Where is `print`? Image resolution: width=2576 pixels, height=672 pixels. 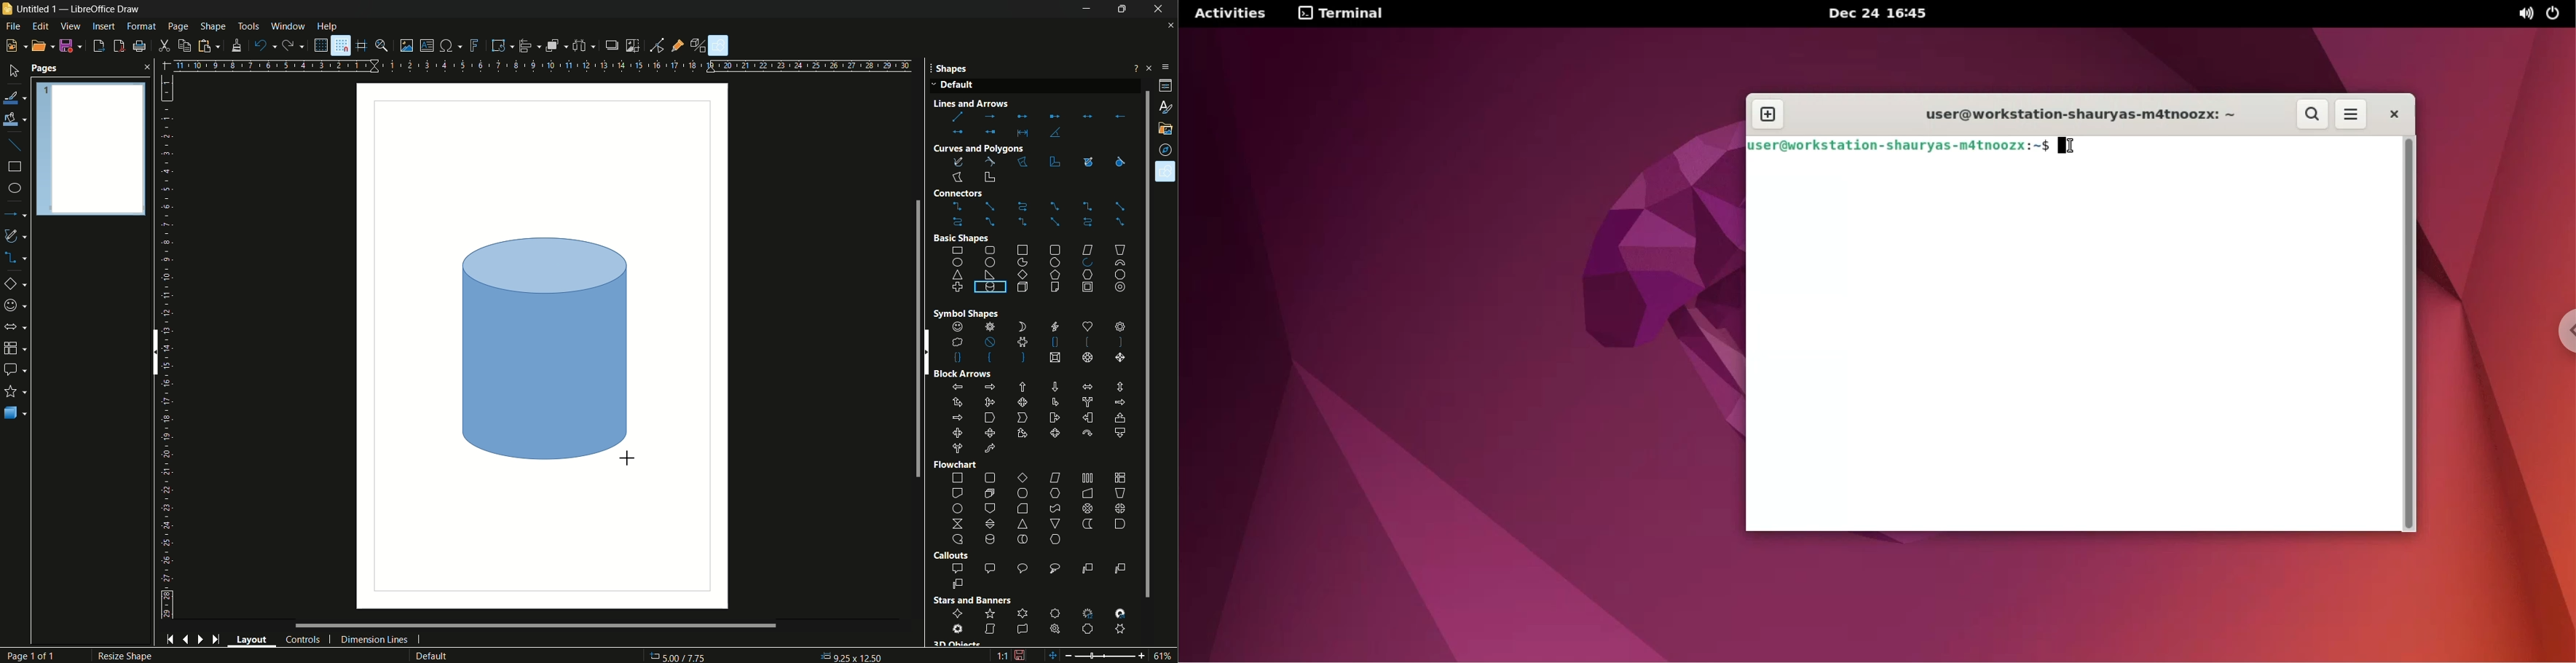
print is located at coordinates (138, 47).